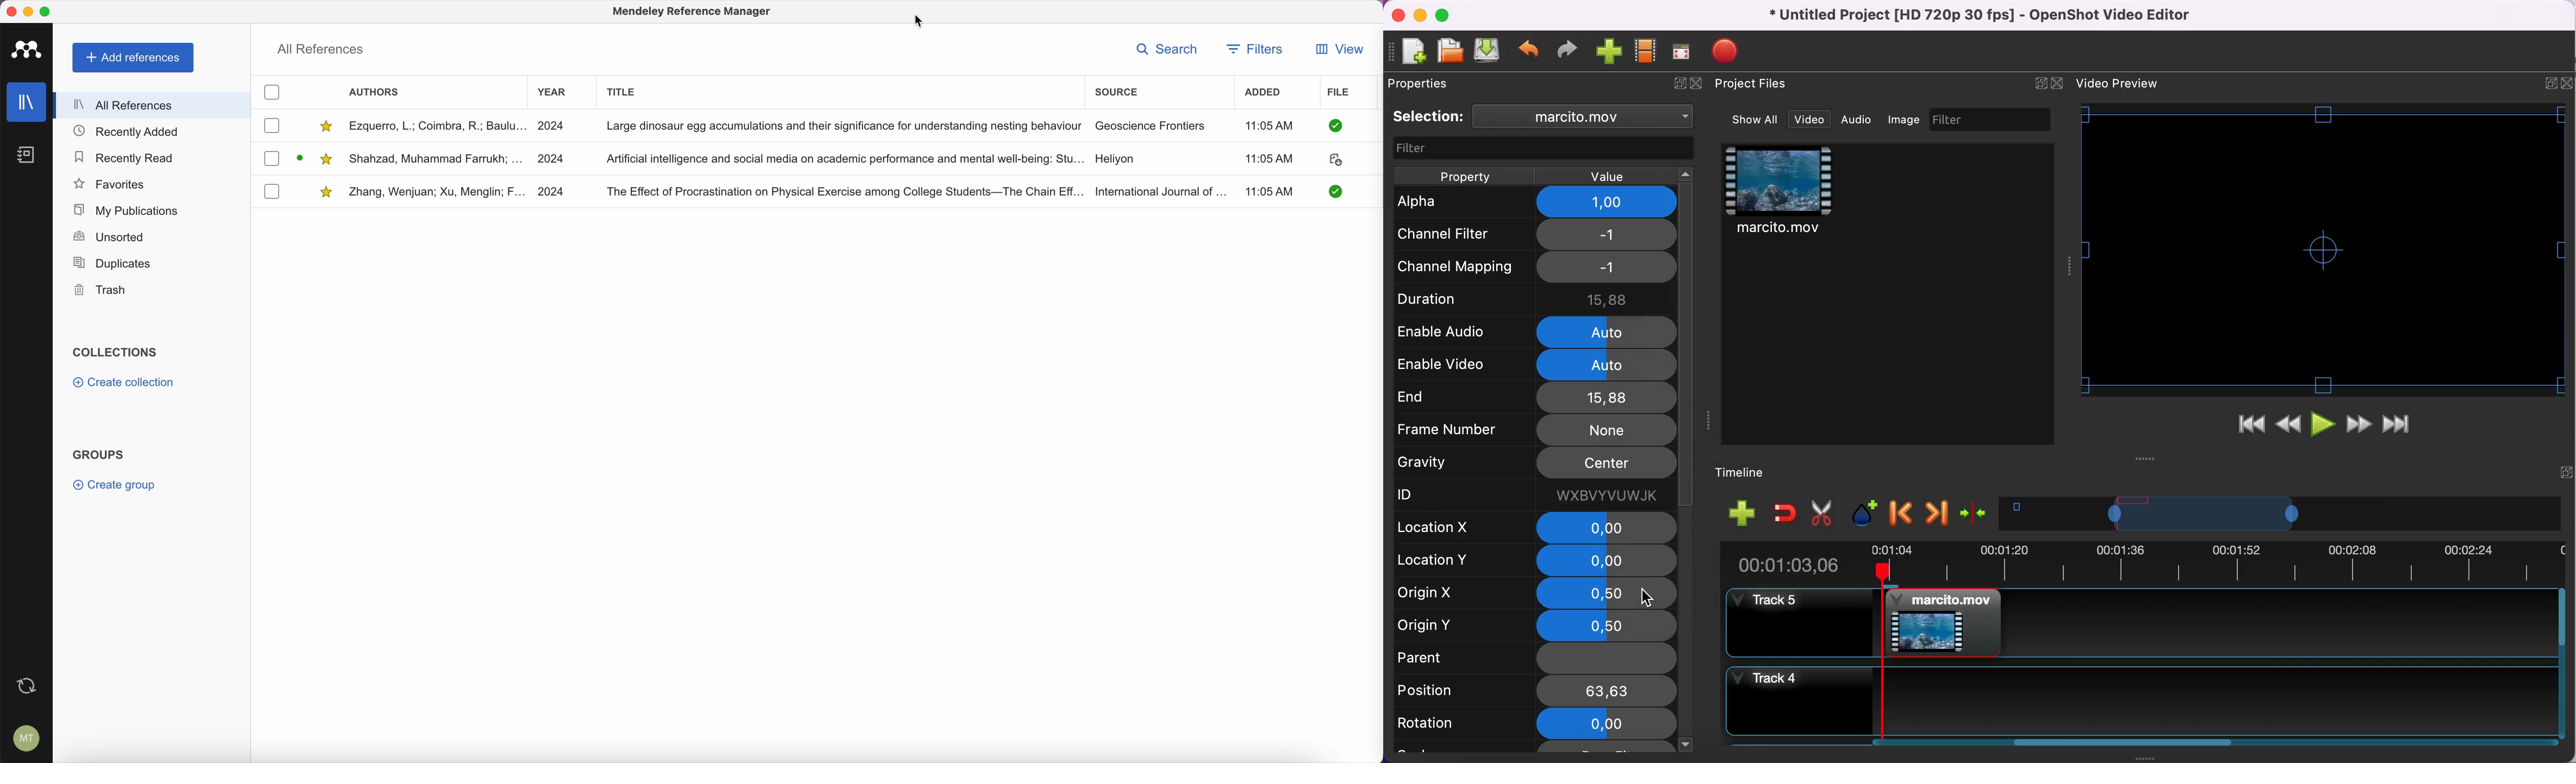 The image size is (2576, 784). Describe the element at coordinates (1423, 83) in the screenshot. I see `properties` at that location.